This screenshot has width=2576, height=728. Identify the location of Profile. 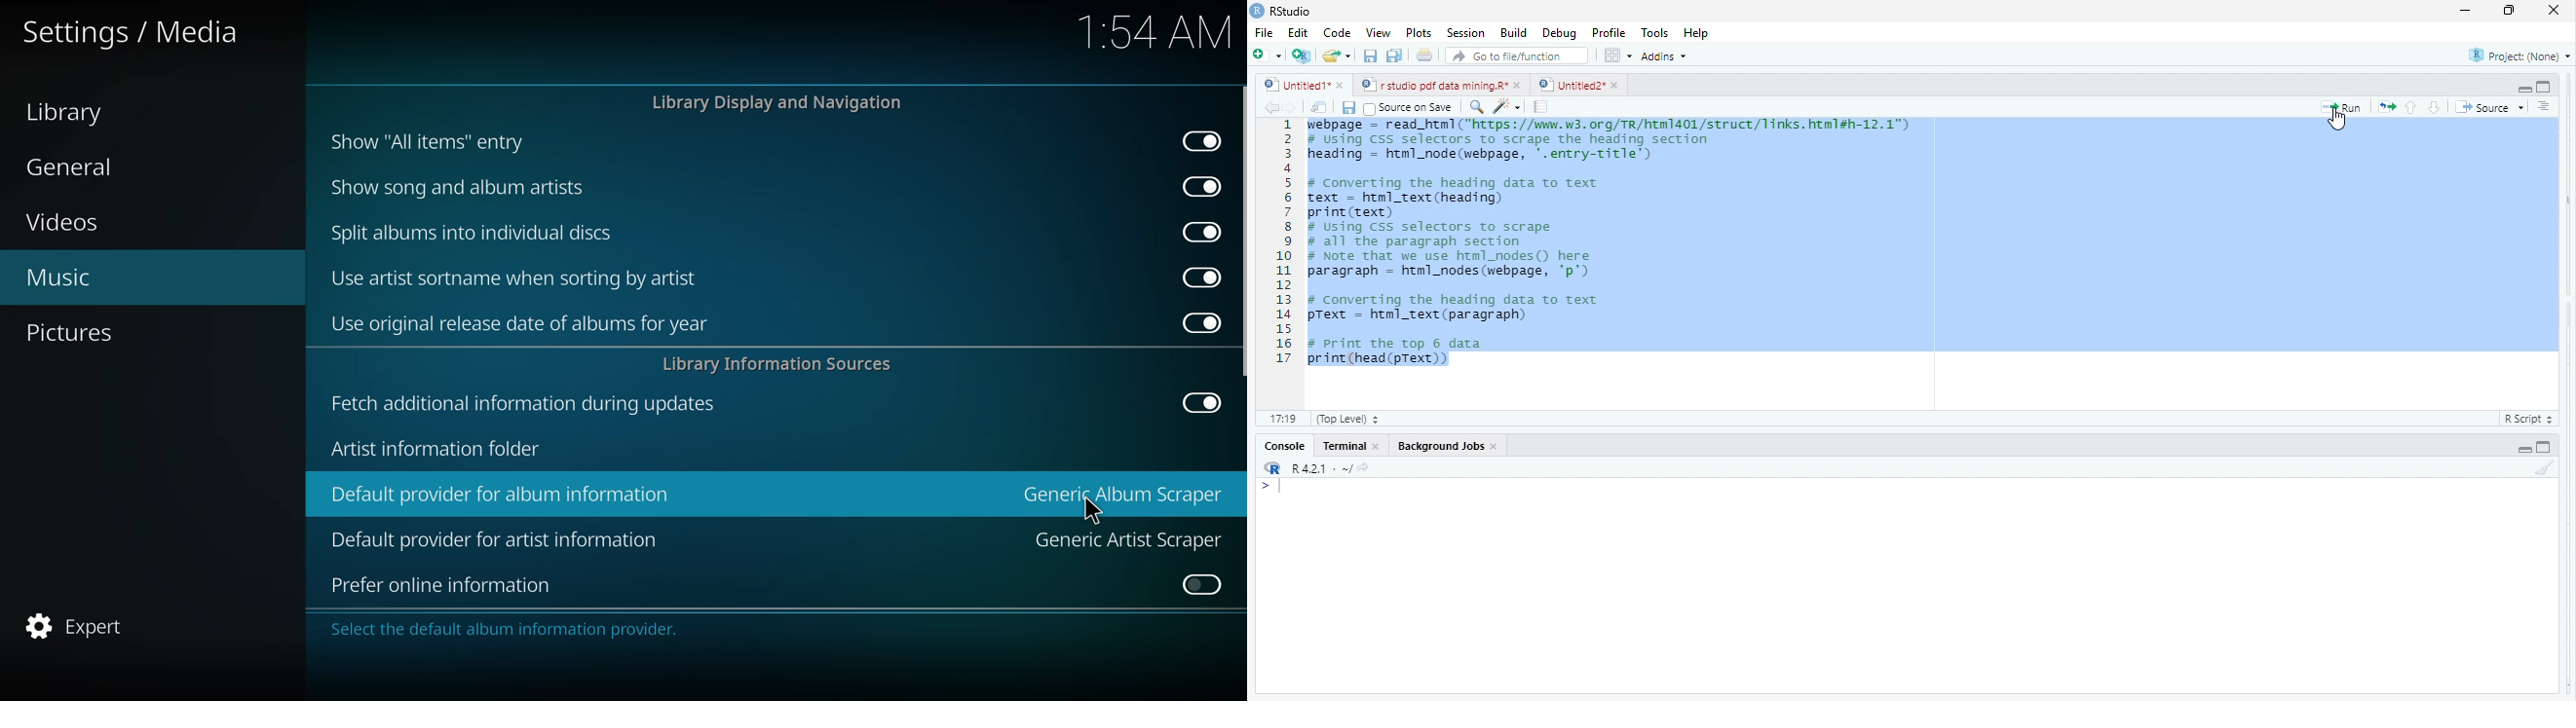
(1612, 34).